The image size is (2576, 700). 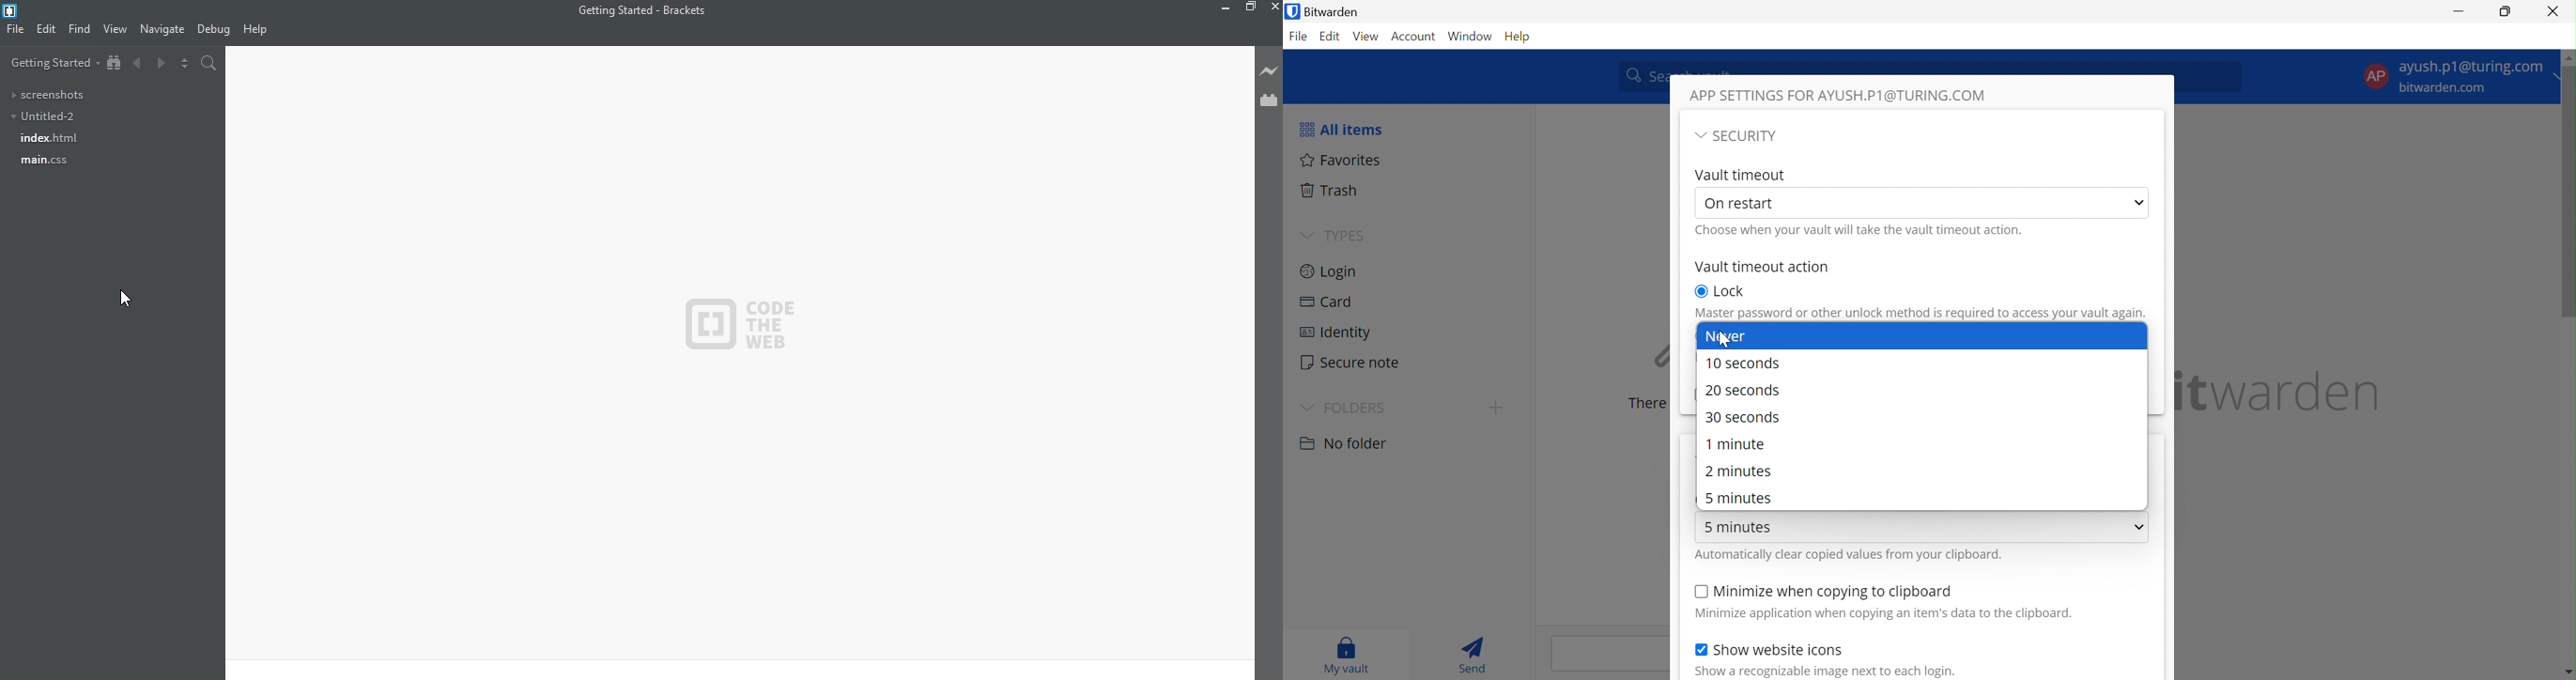 I want to click on 30 seconds, so click(x=1743, y=417).